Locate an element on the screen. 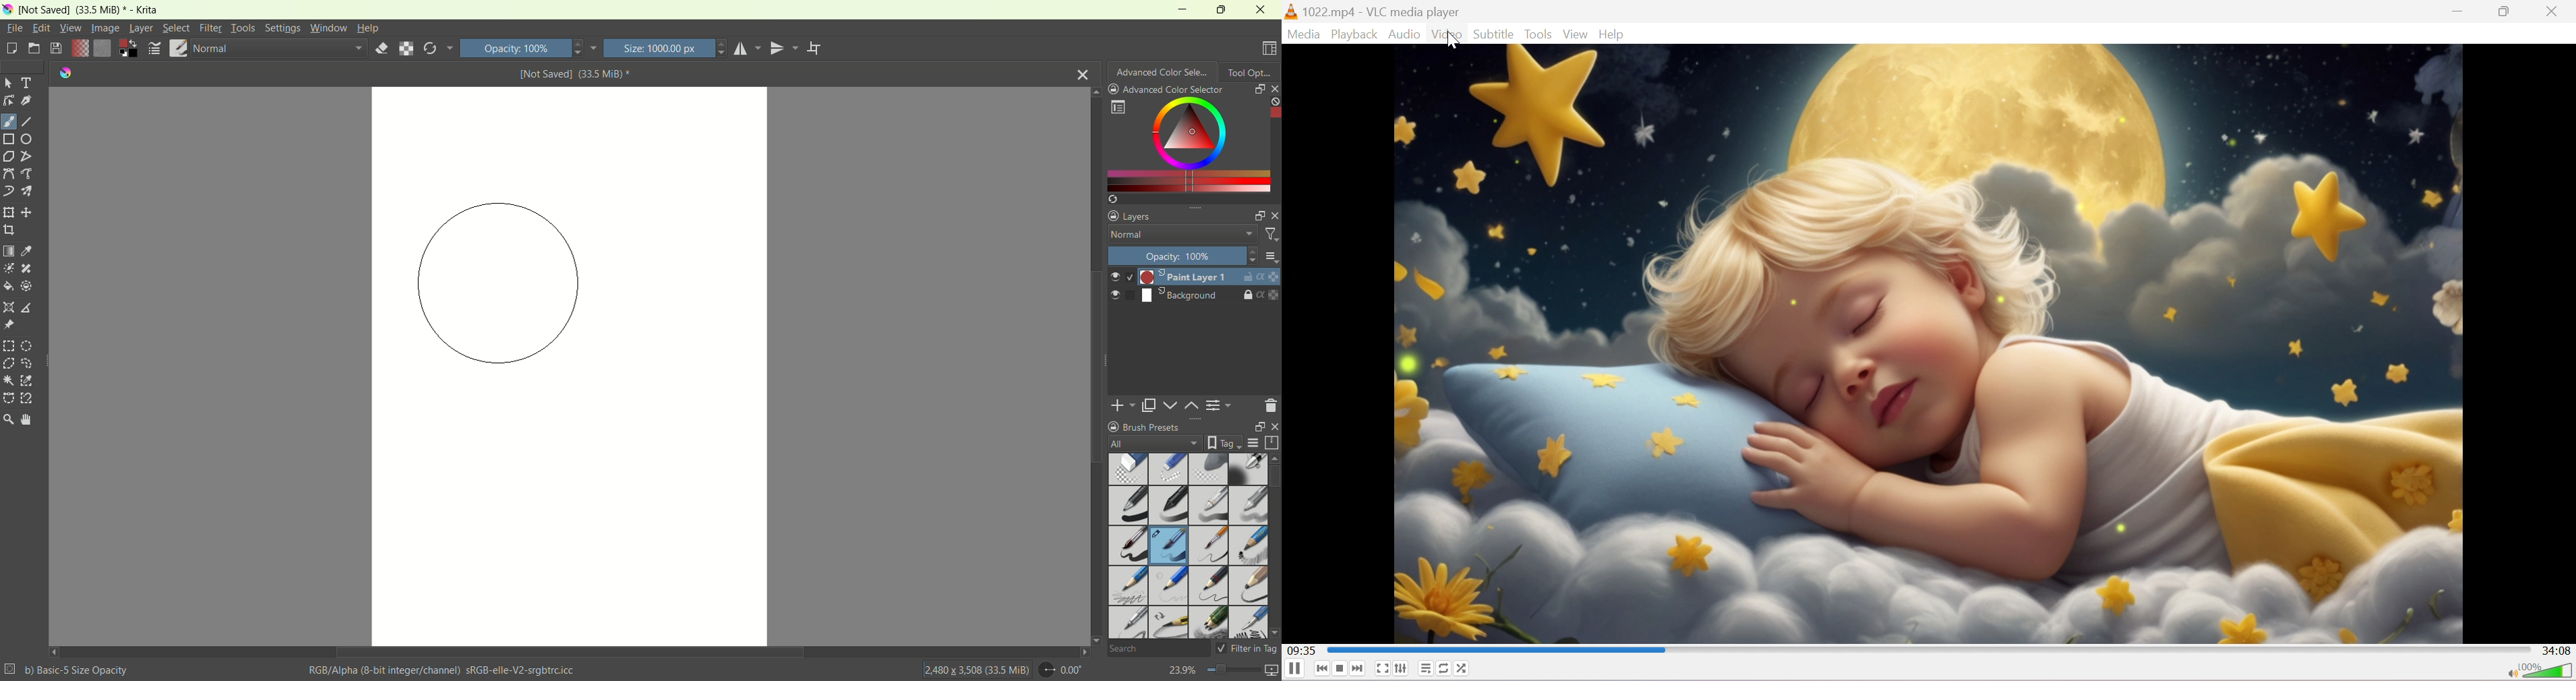 This screenshot has height=700, width=2576. properties is located at coordinates (1269, 295).